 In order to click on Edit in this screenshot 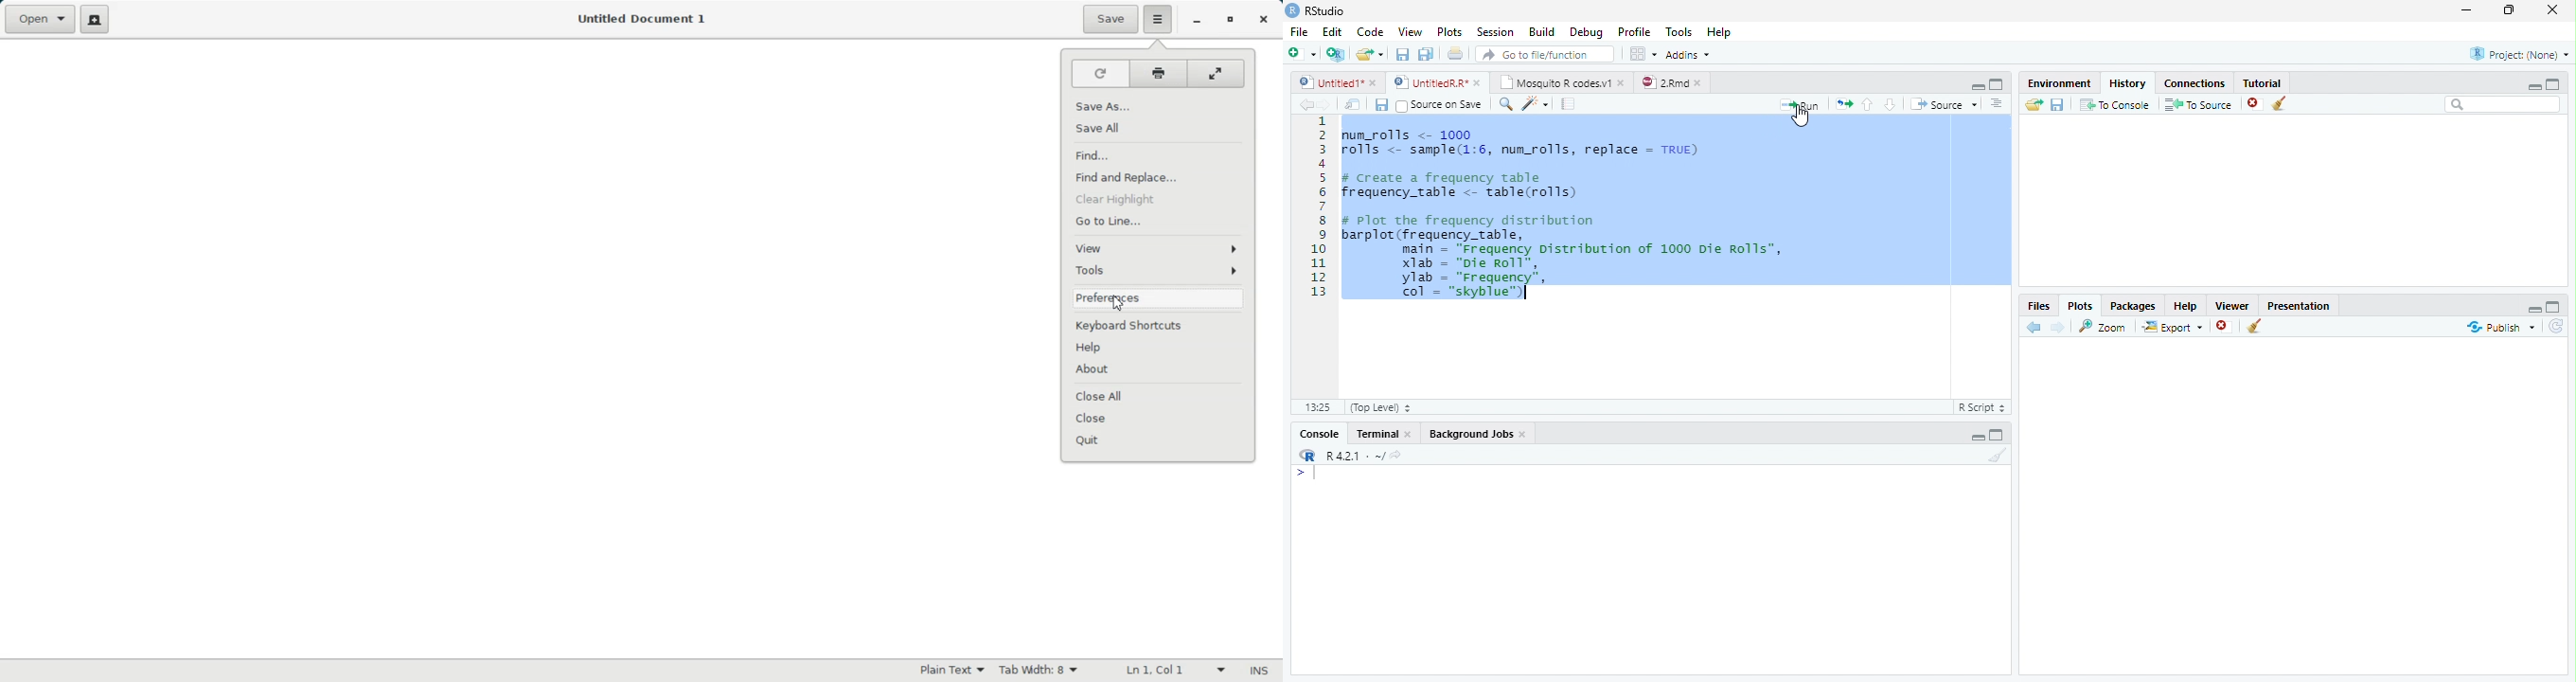, I will do `click(1333, 29)`.